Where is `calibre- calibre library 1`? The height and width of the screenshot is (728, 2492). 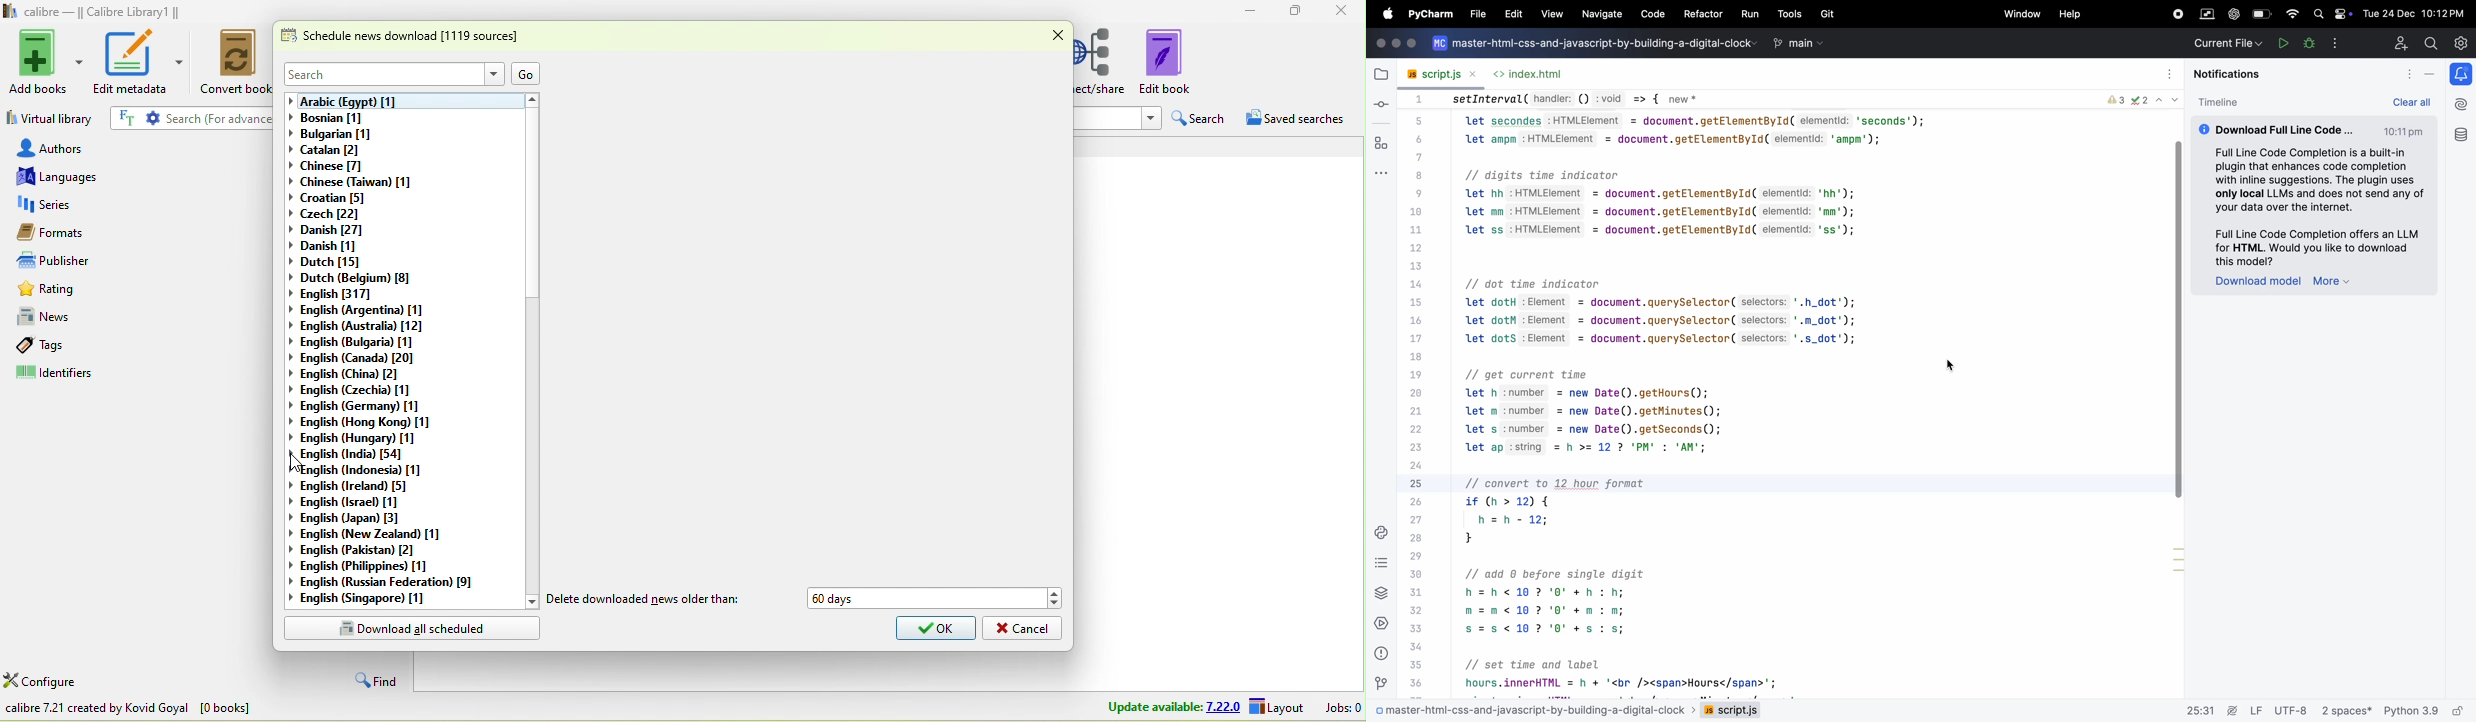 calibre- calibre library 1 is located at coordinates (103, 13).